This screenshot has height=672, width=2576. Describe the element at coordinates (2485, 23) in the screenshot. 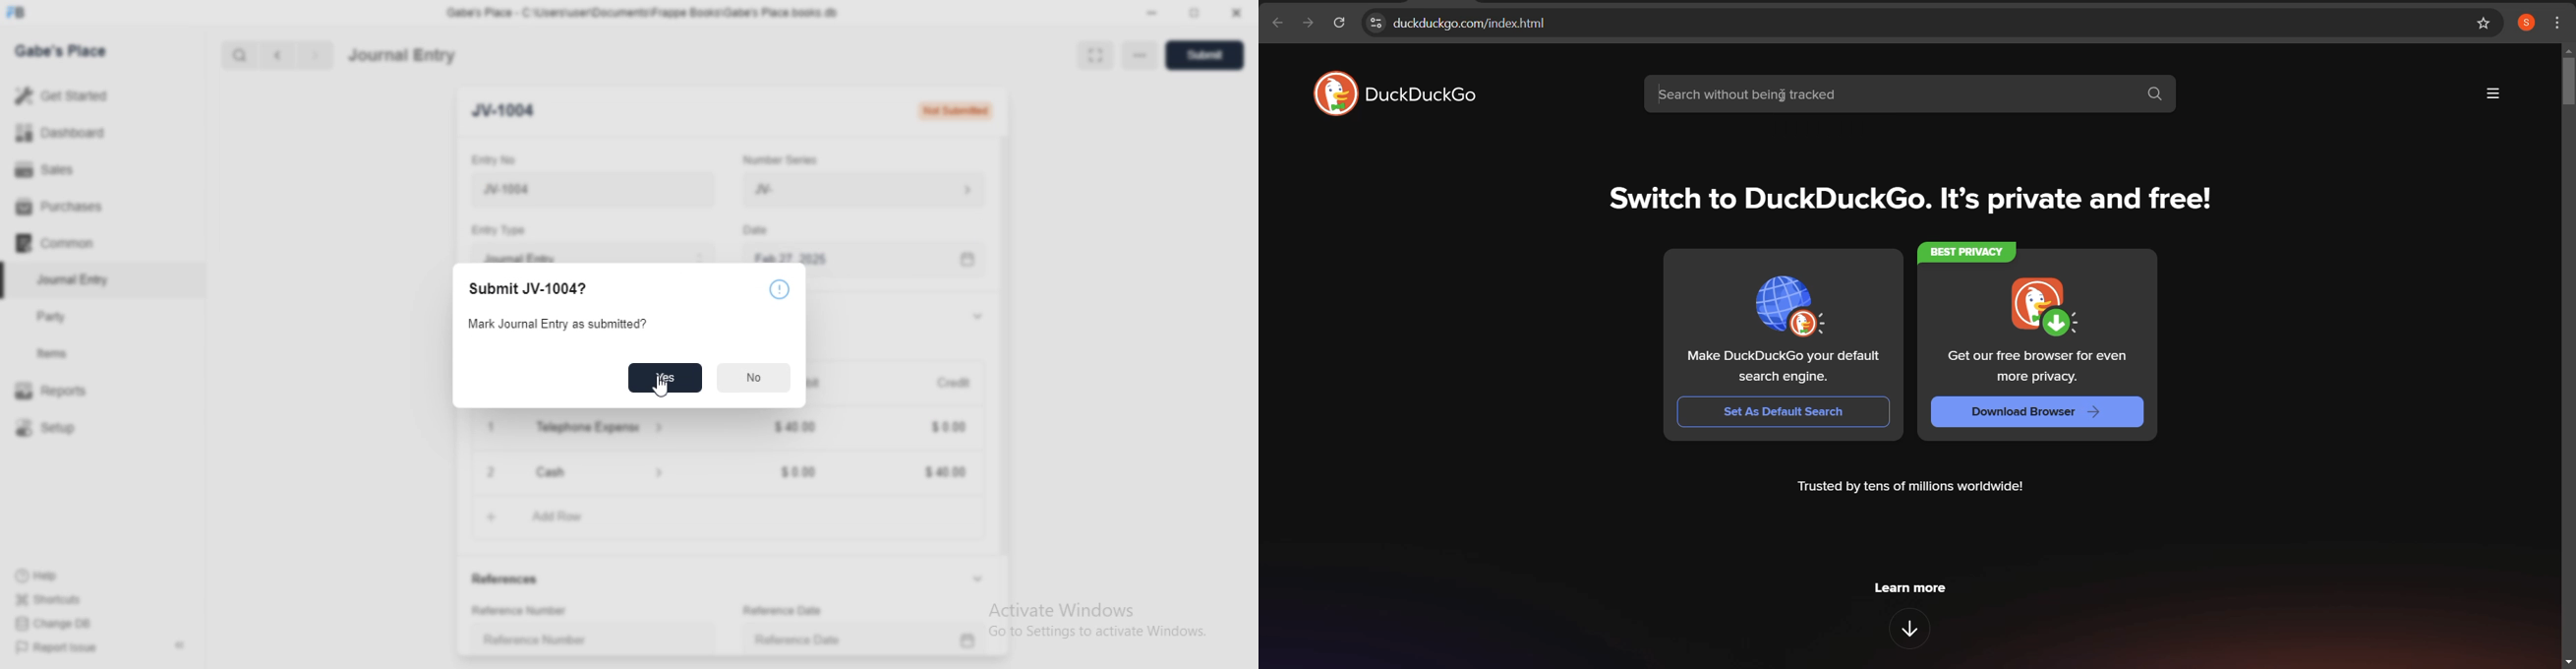

I see `bookmark page` at that location.